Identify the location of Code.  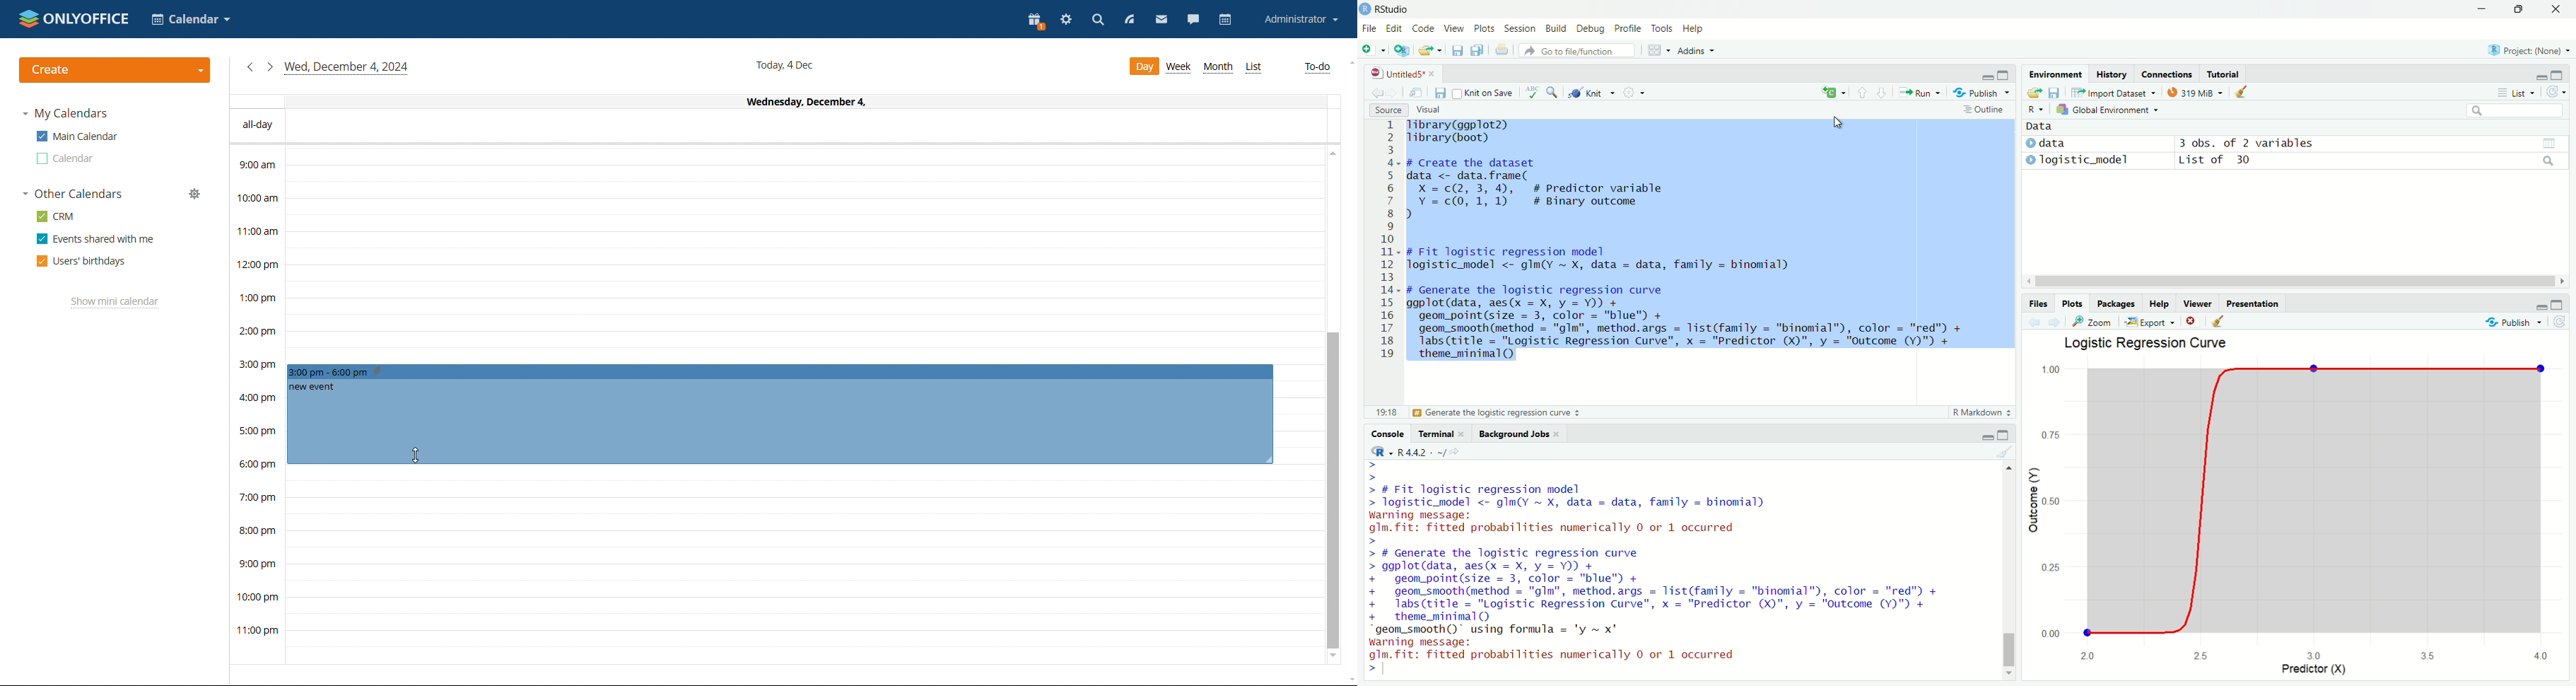
(1421, 28).